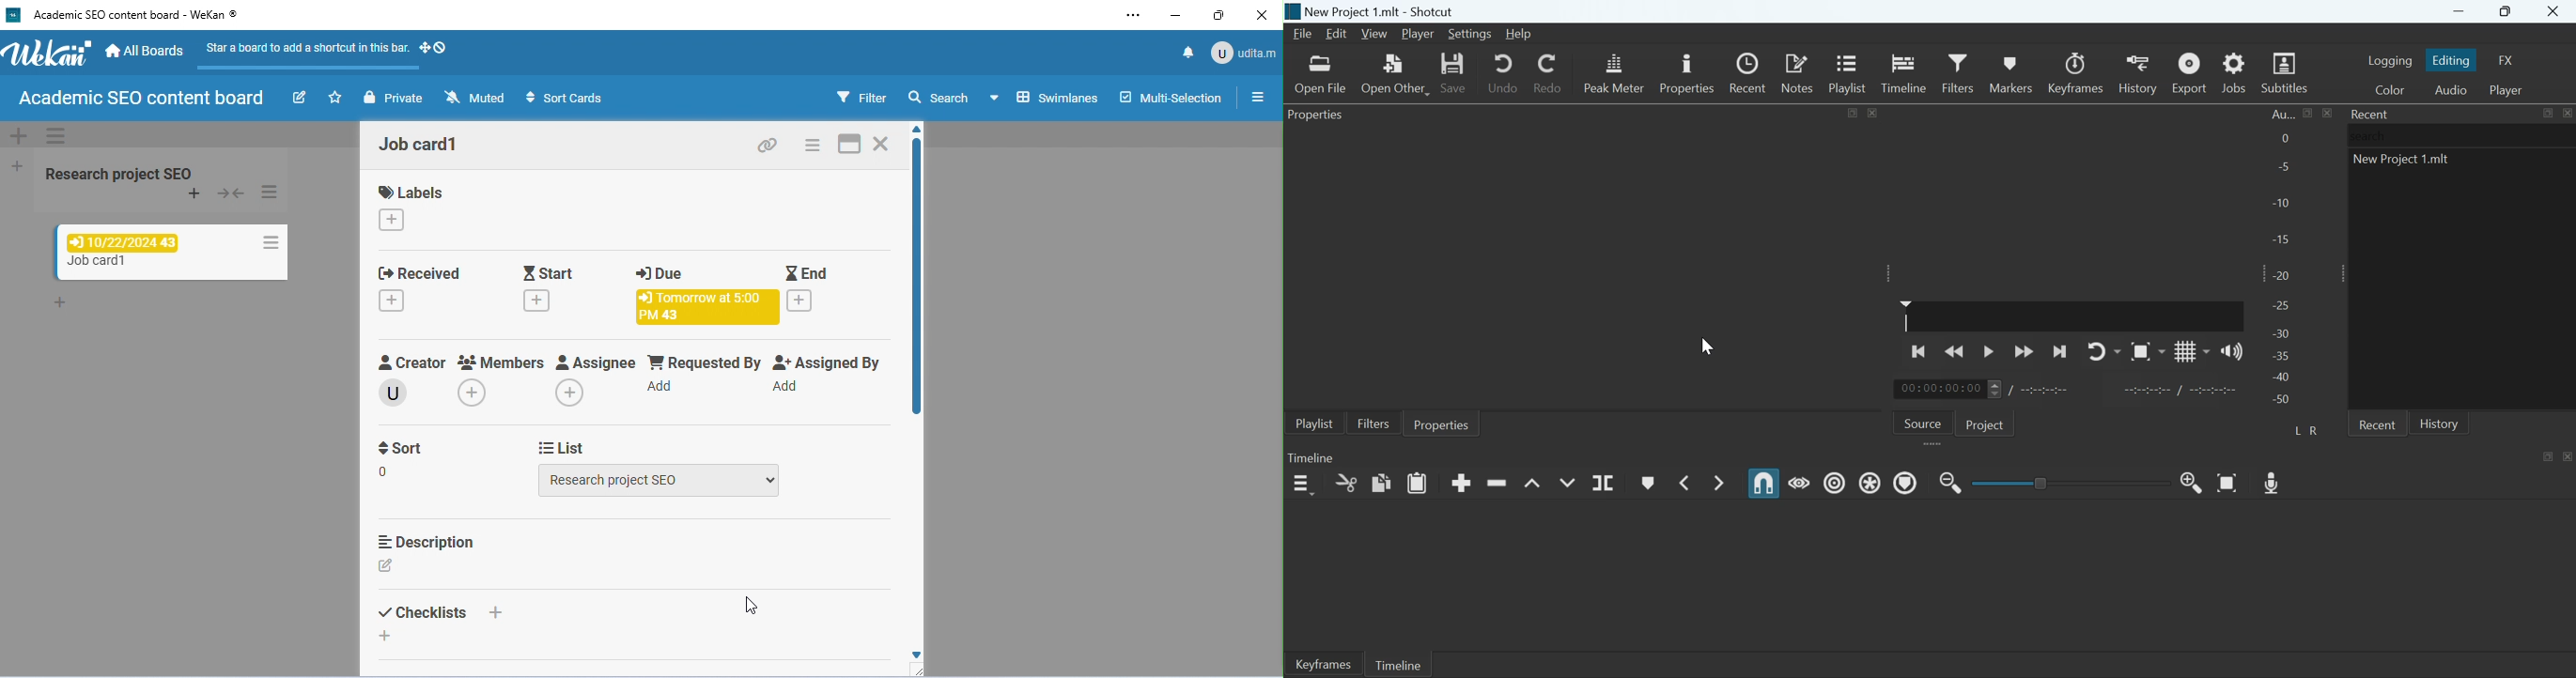 This screenshot has height=700, width=2576. What do you see at coordinates (230, 194) in the screenshot?
I see `collapse` at bounding box center [230, 194].